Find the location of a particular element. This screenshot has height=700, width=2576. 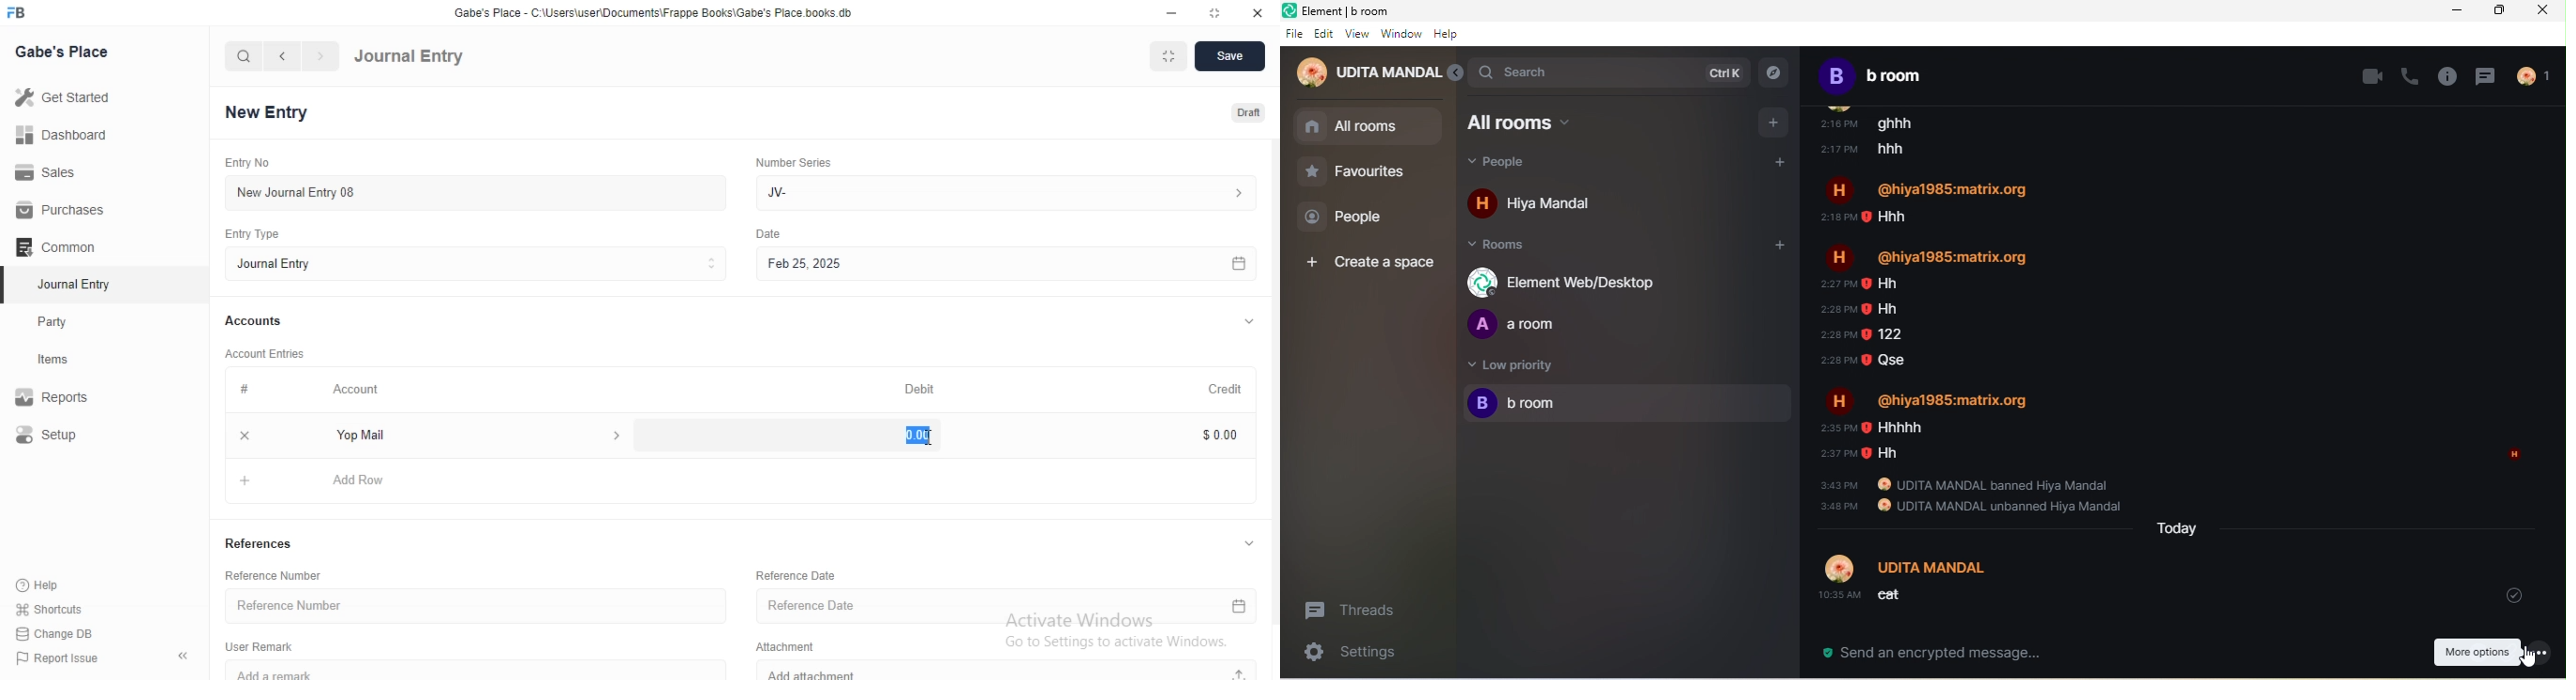

sent icon is located at coordinates (2517, 596).